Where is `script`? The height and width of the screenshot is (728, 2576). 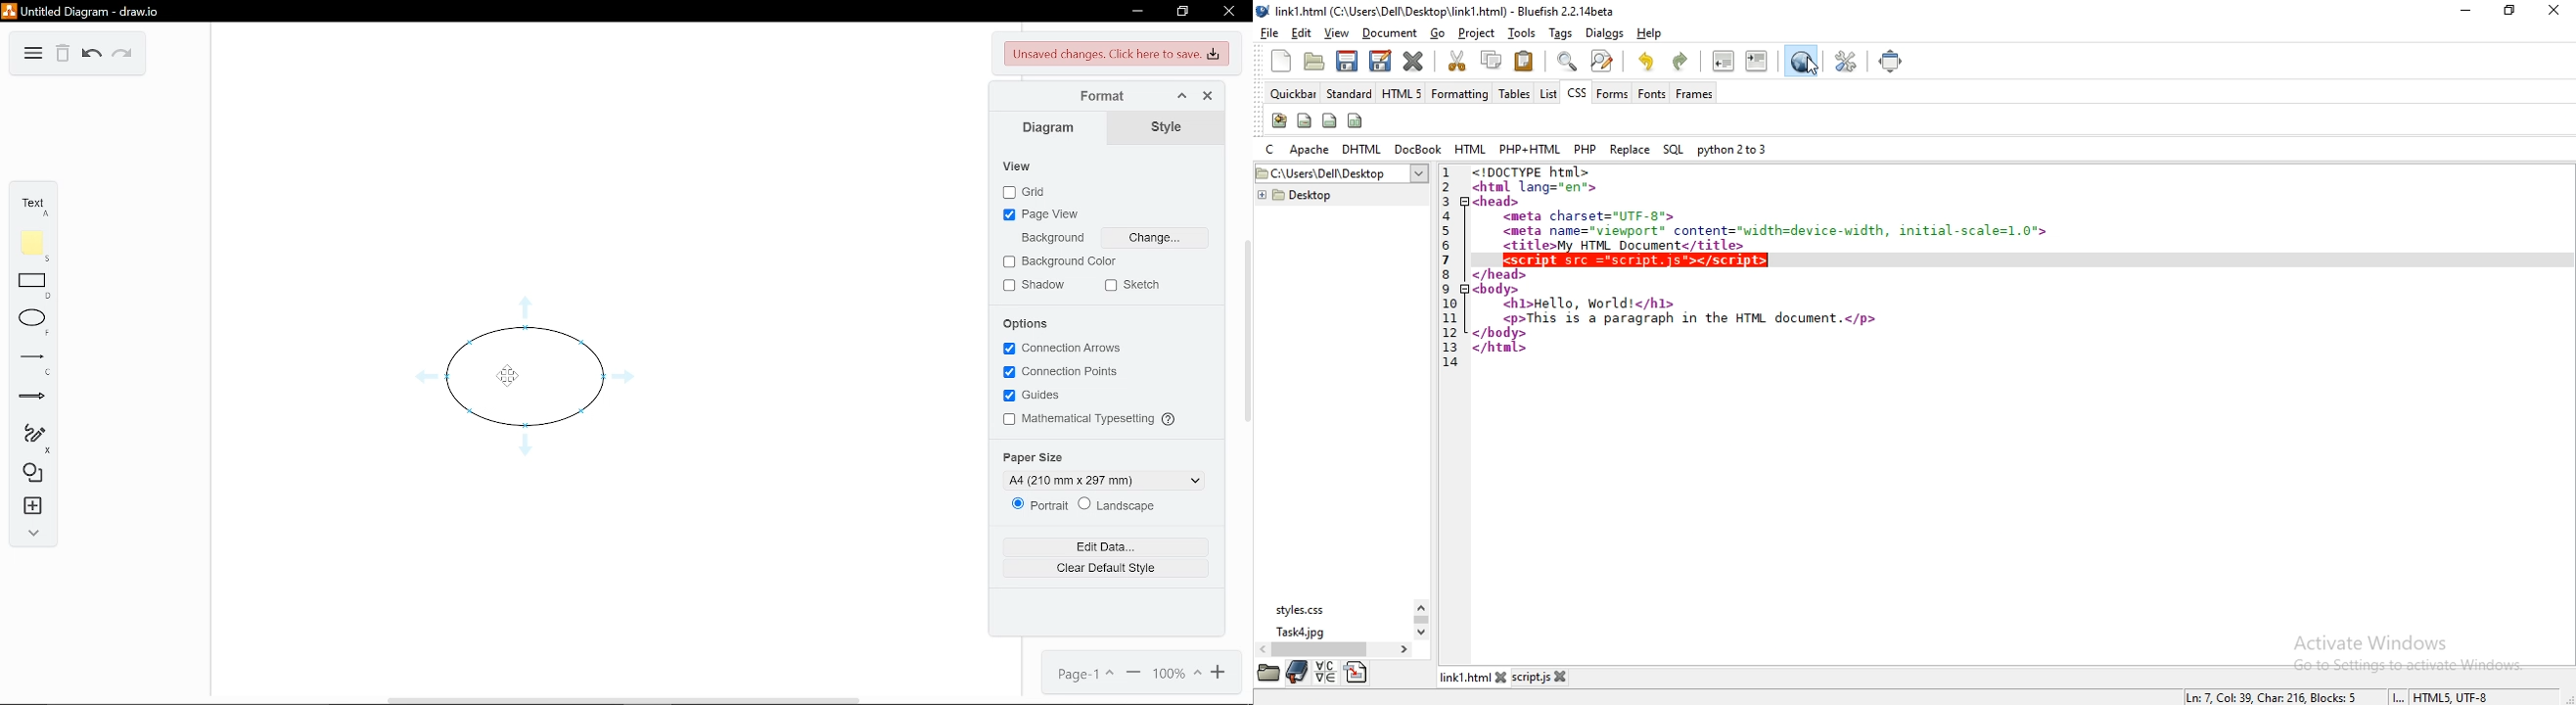 script is located at coordinates (1536, 677).